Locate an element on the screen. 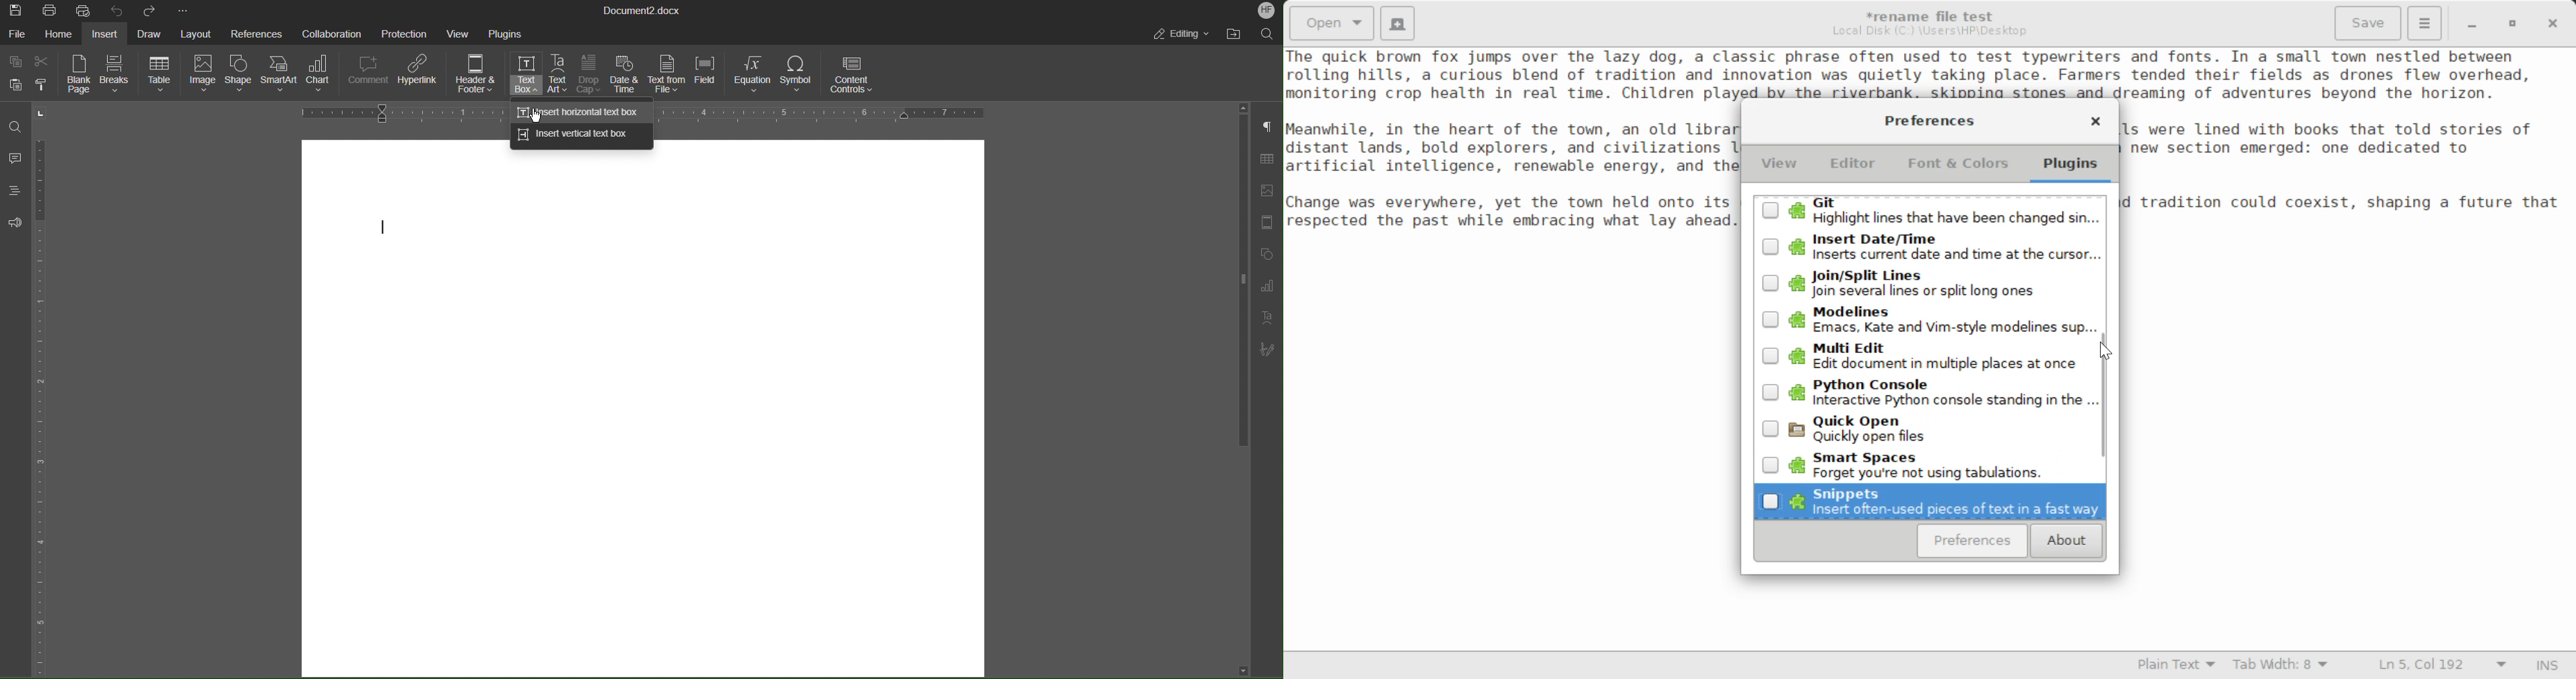 The image size is (2576, 700). Protection is located at coordinates (405, 32).